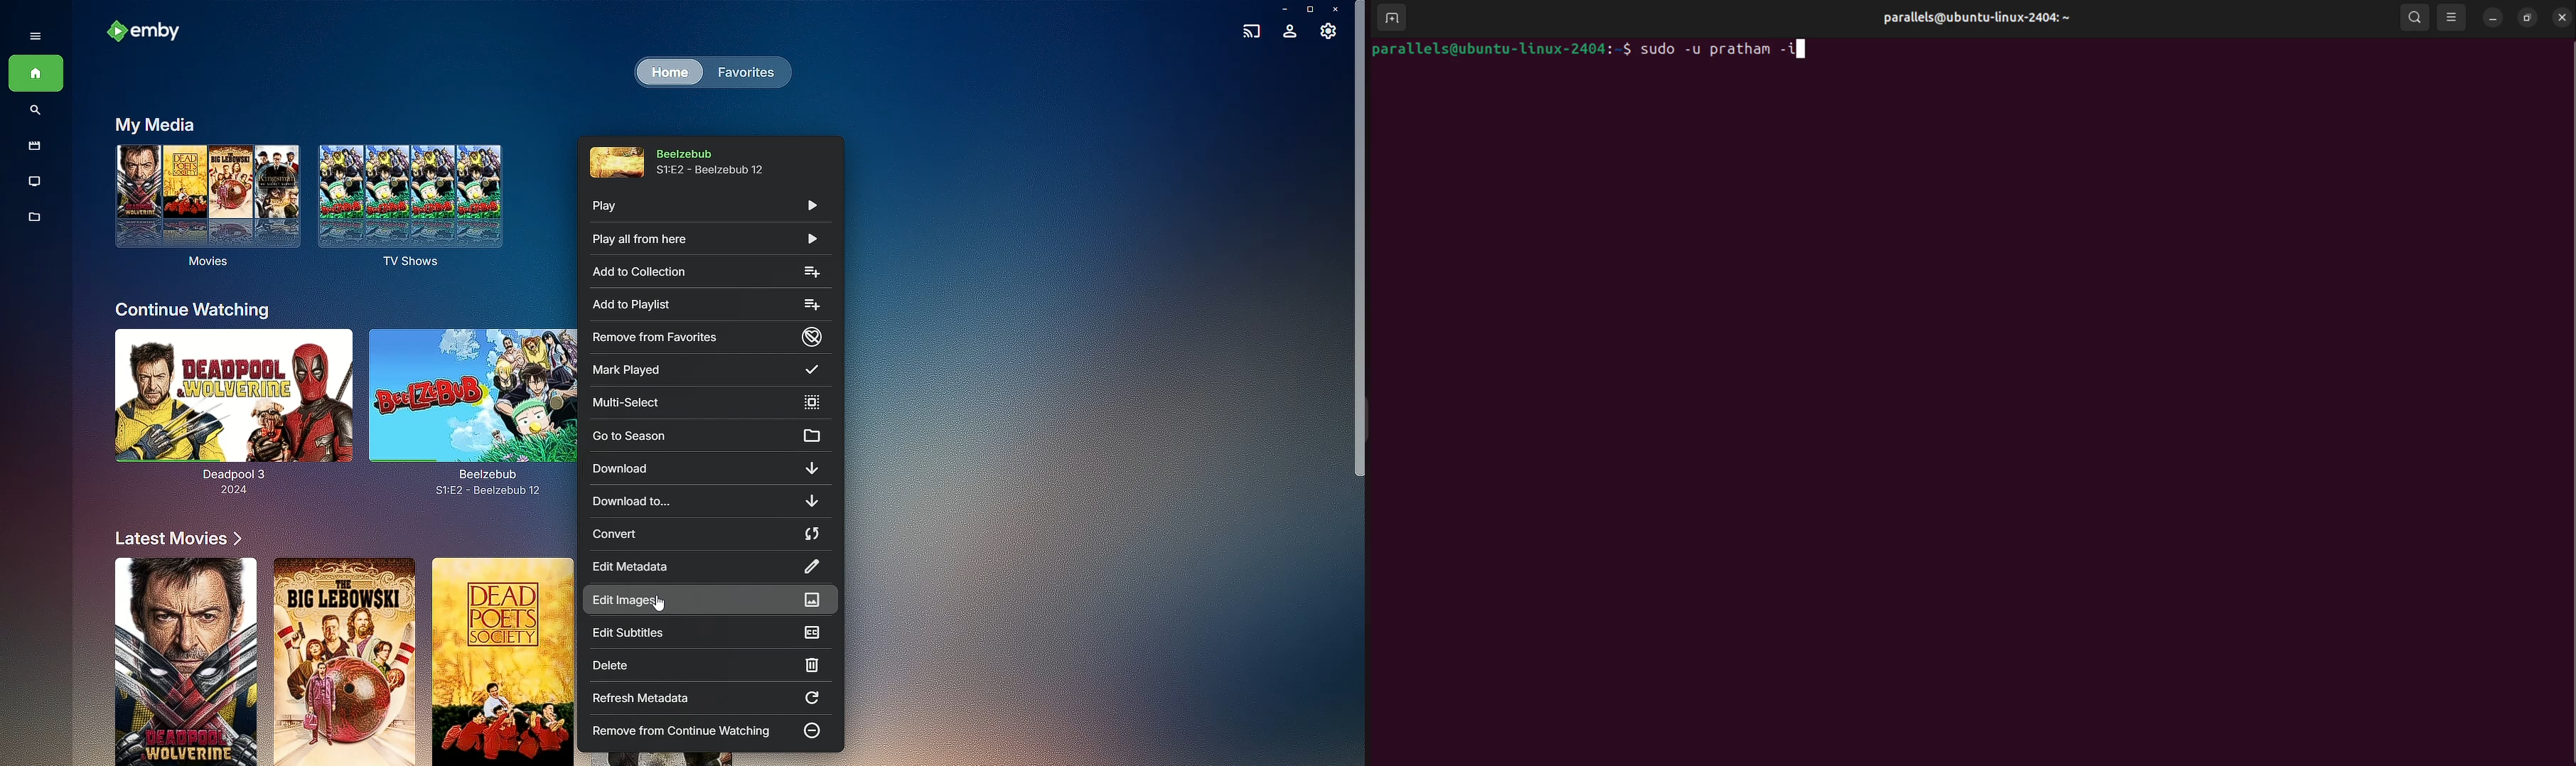 The width and height of the screenshot is (2576, 784). What do you see at coordinates (1731, 48) in the screenshot?
I see `sudo -u <username> -i` at bounding box center [1731, 48].